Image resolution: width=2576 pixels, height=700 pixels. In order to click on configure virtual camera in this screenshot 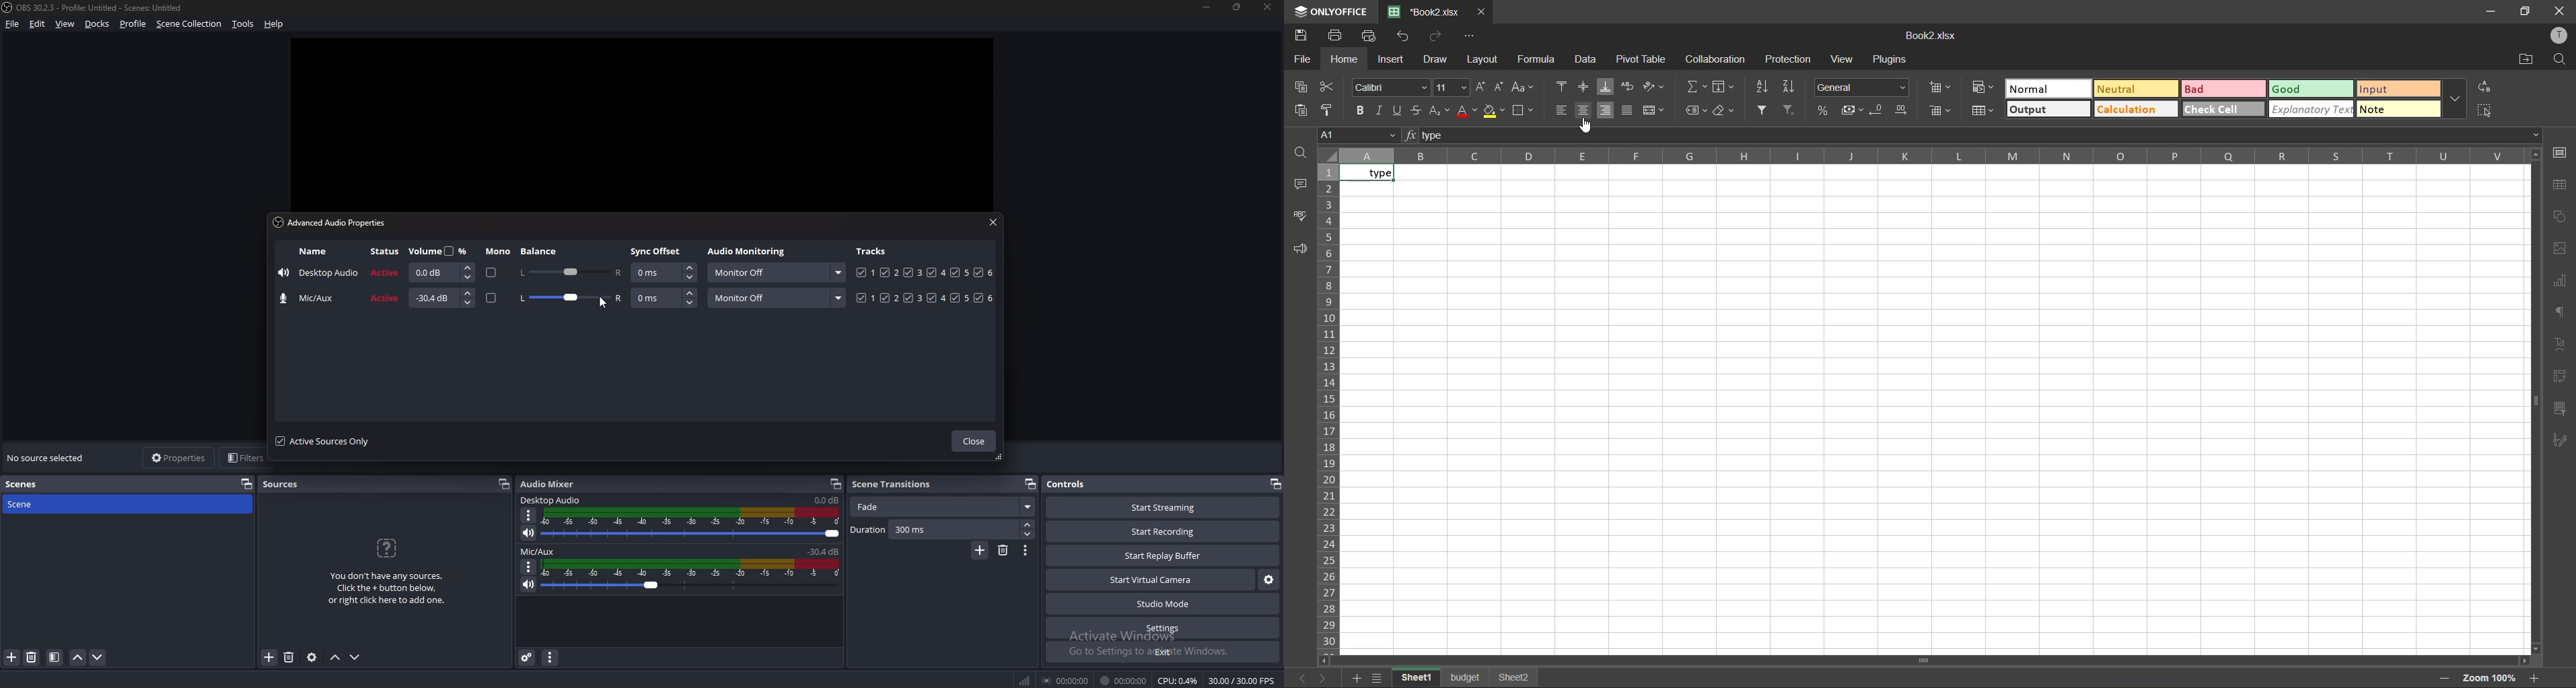, I will do `click(1268, 580)`.